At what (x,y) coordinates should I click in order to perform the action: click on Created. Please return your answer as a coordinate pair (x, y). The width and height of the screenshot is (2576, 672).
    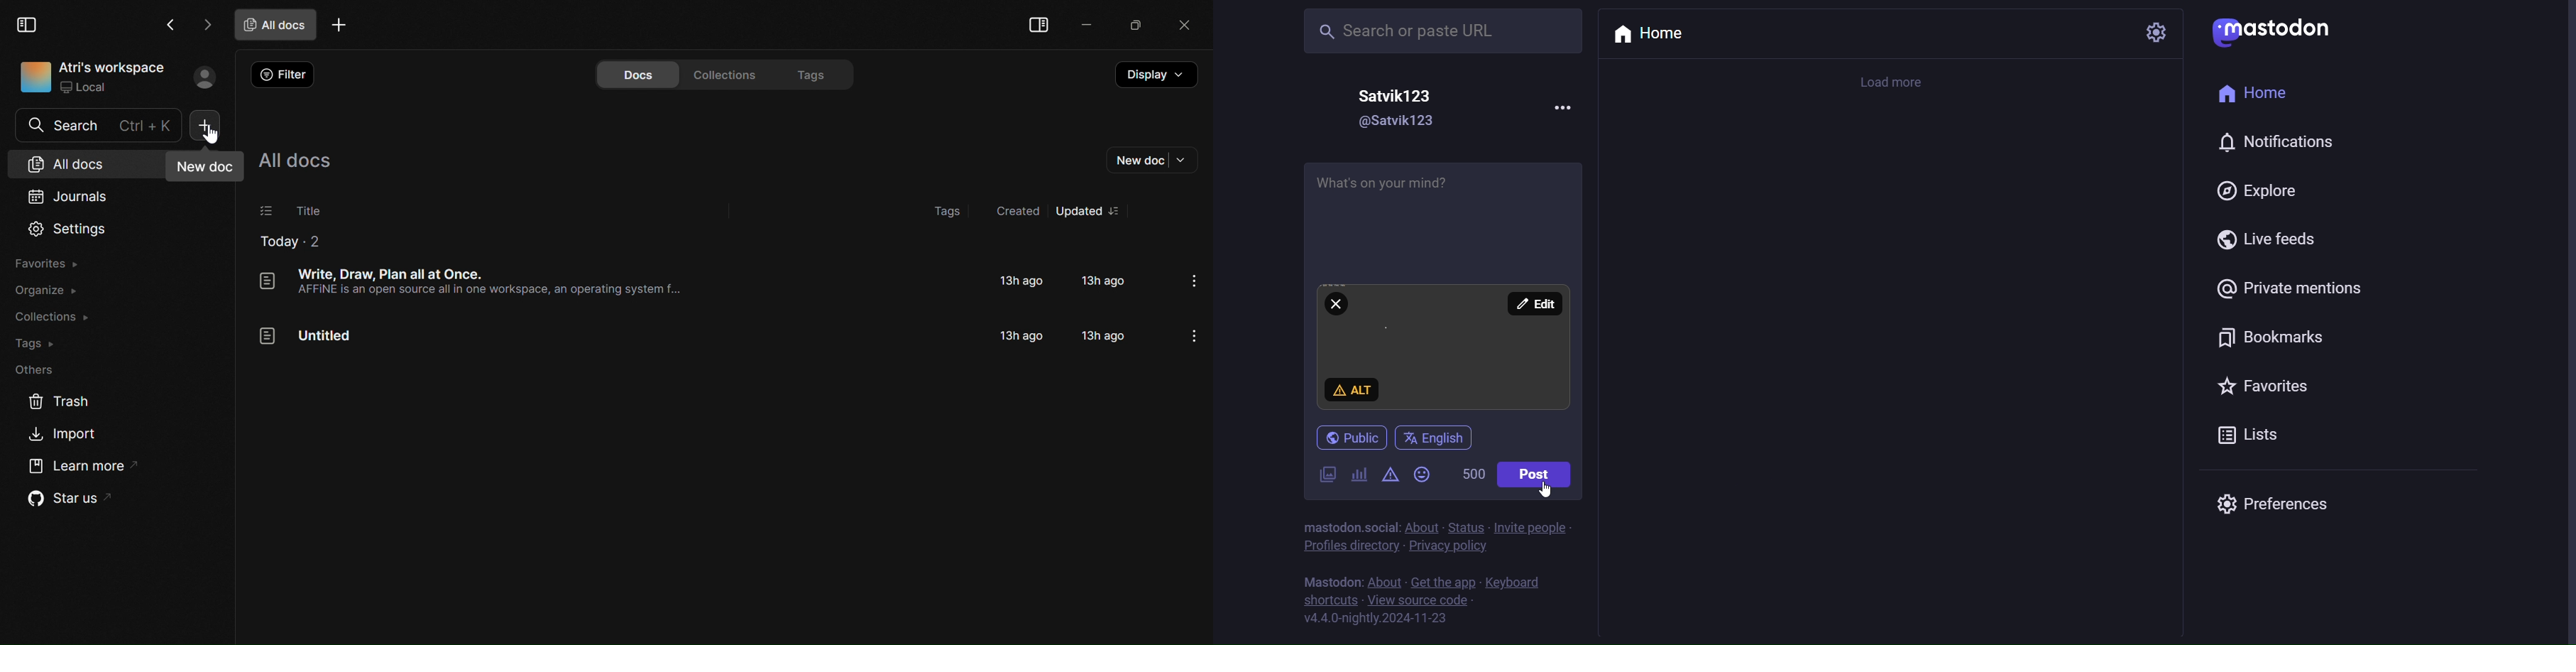
    Looking at the image, I should click on (1014, 213).